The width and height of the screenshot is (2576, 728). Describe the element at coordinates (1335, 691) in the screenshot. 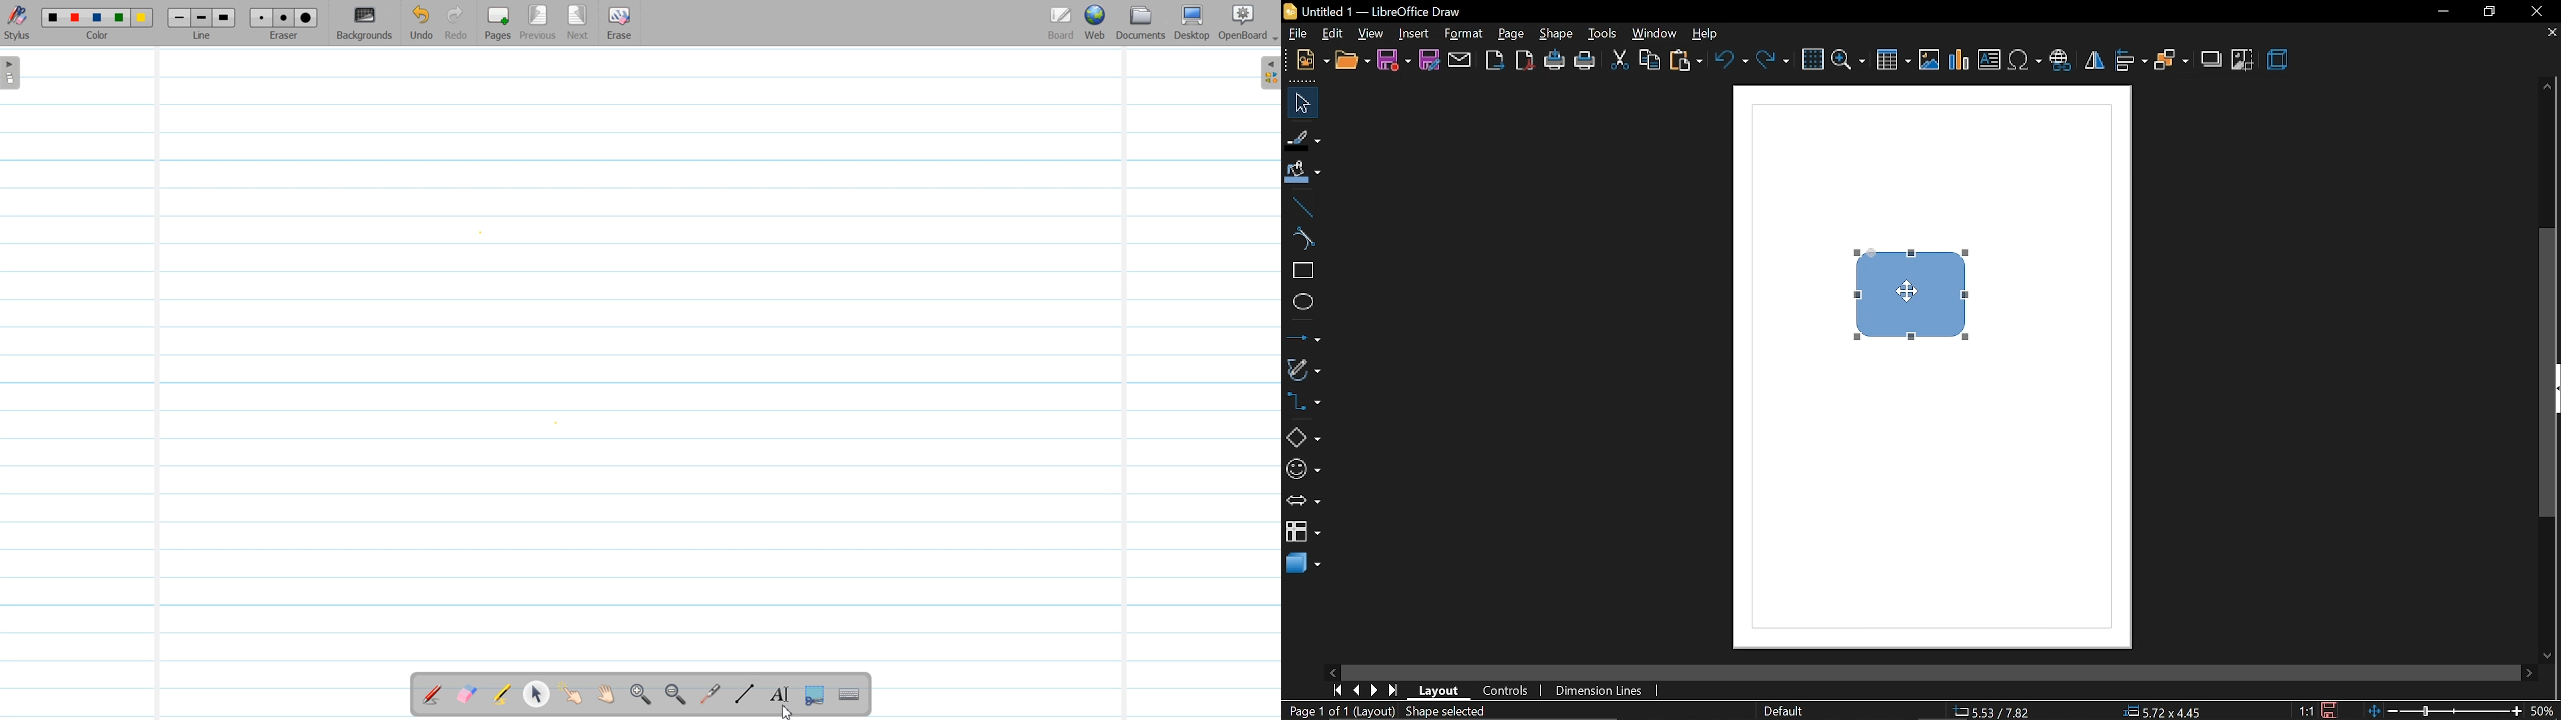

I see `go to first page` at that location.